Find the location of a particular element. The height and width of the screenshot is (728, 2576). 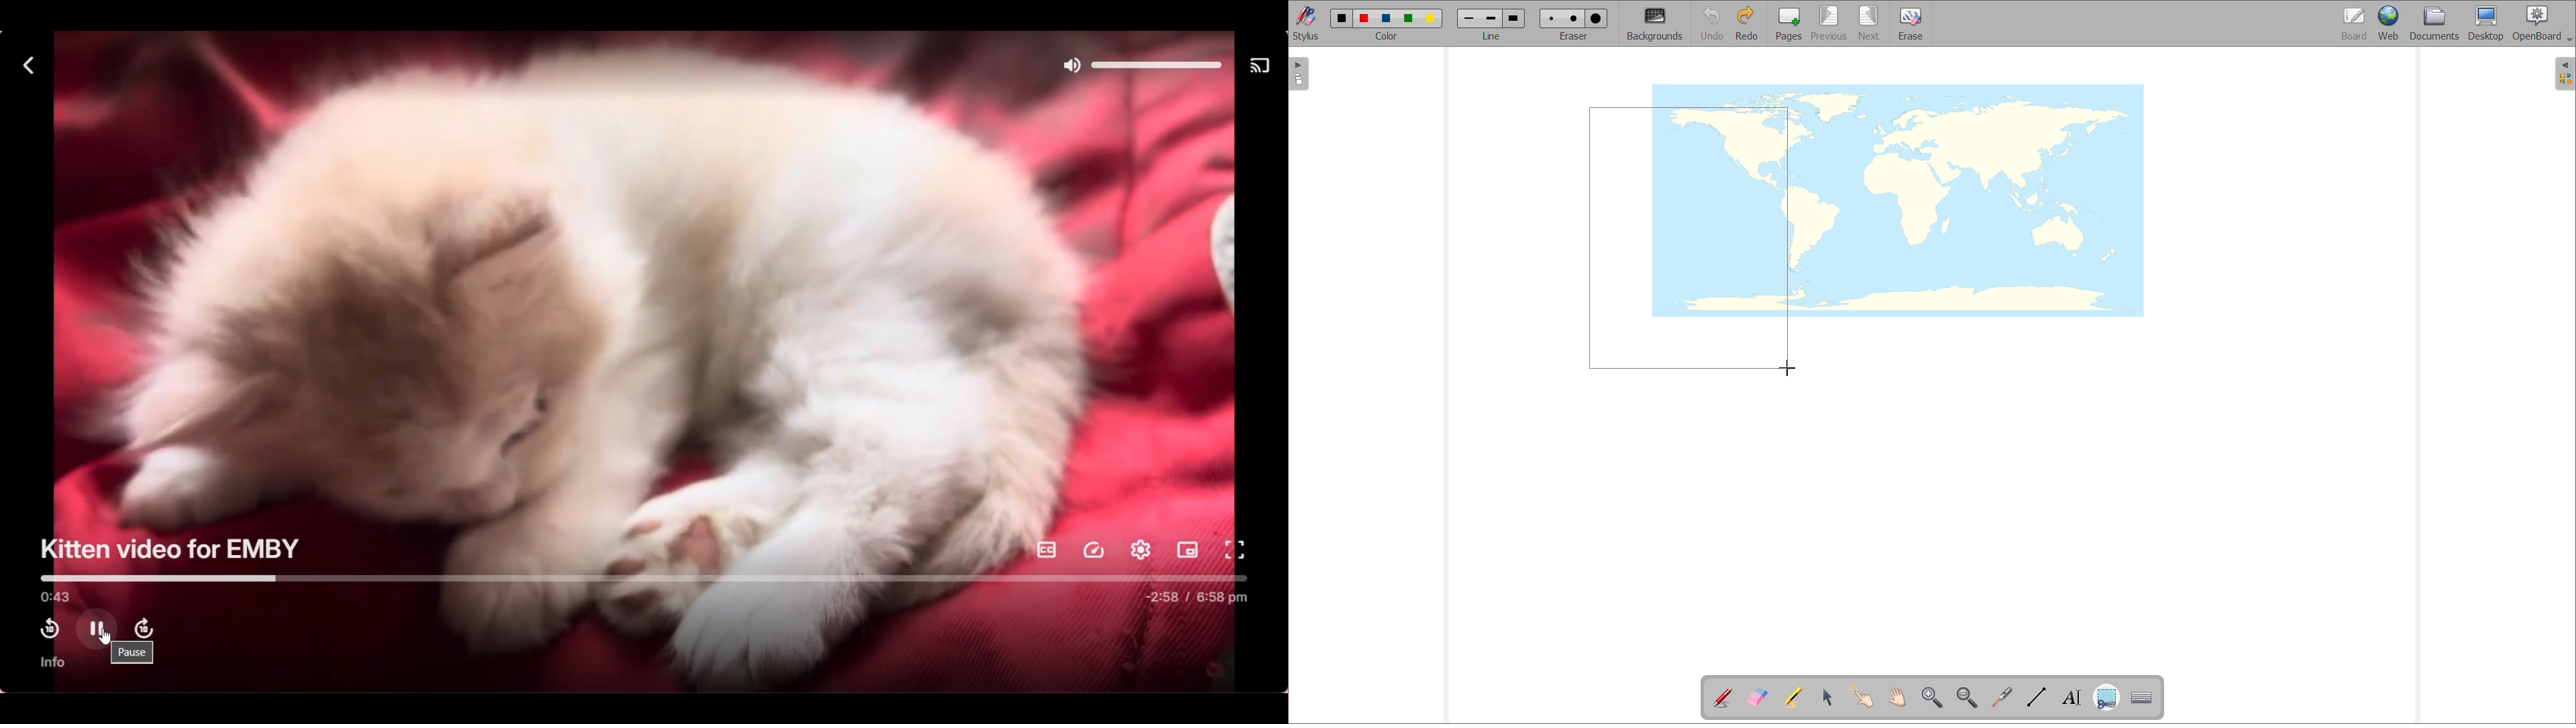

interact with items is located at coordinates (1862, 696).